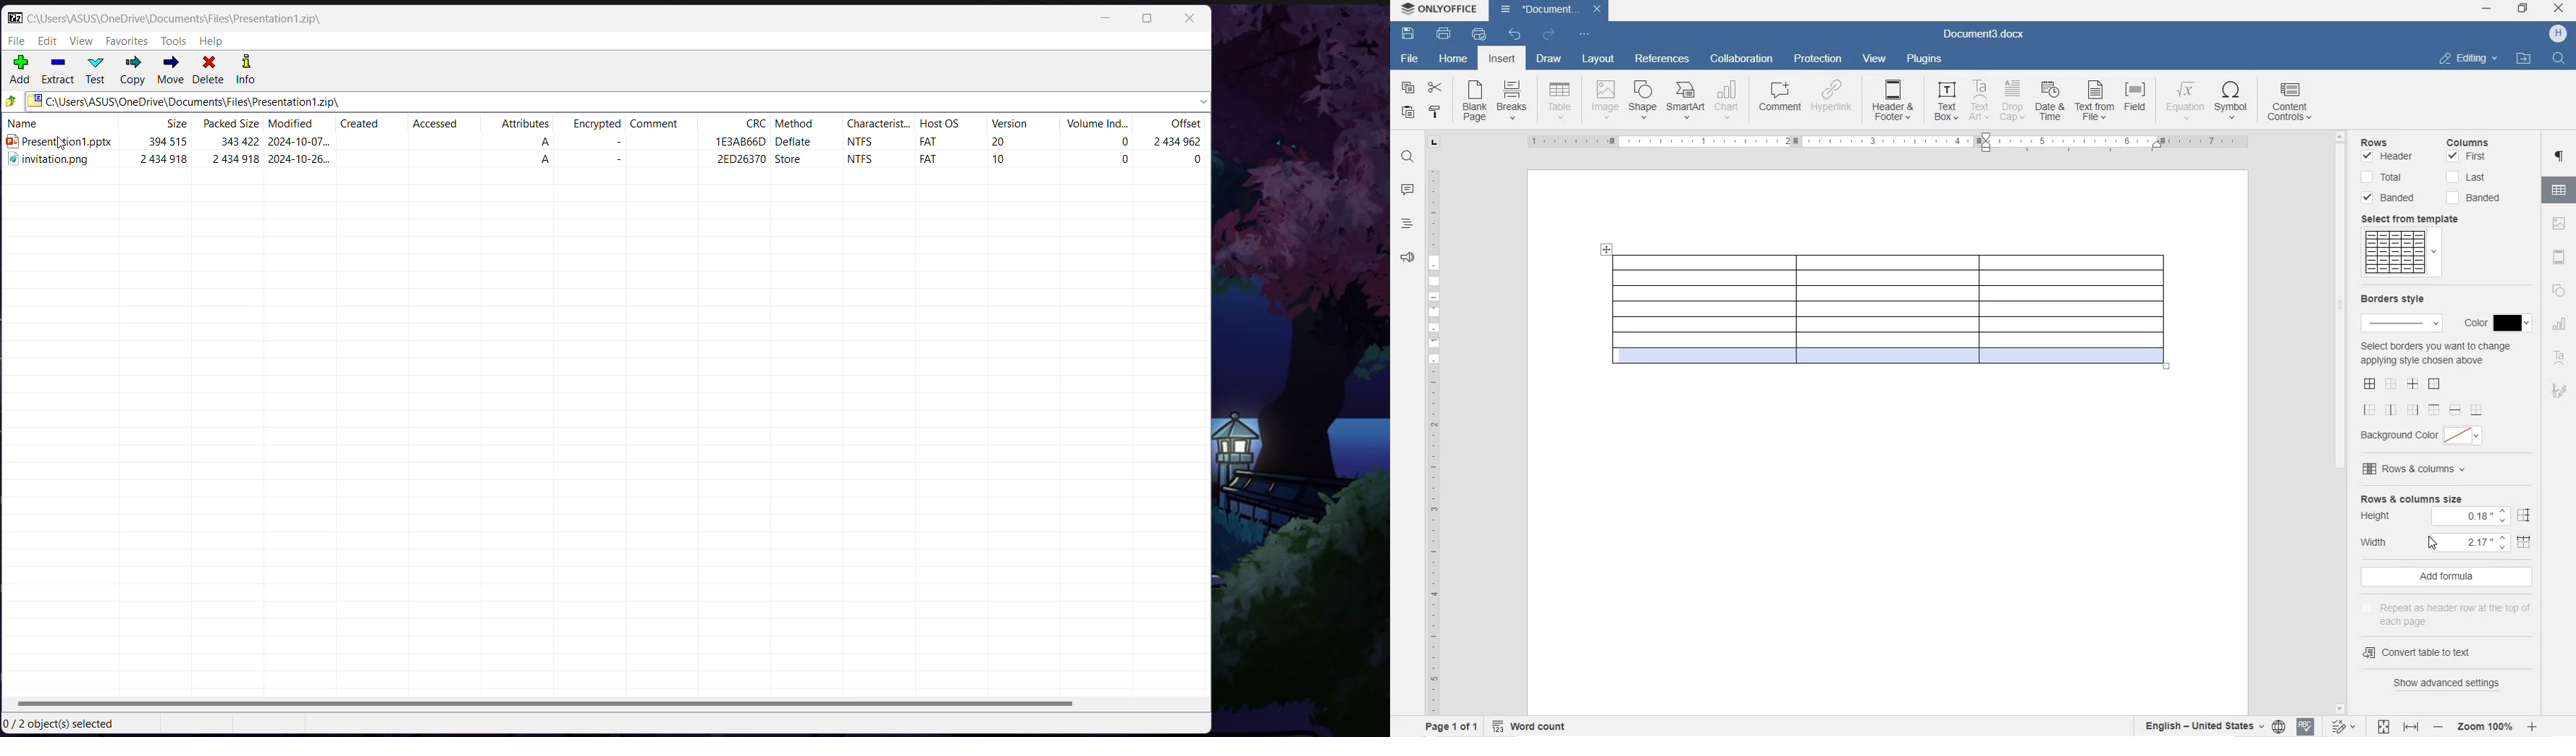  What do you see at coordinates (925, 159) in the screenshot?
I see `FAT` at bounding box center [925, 159].